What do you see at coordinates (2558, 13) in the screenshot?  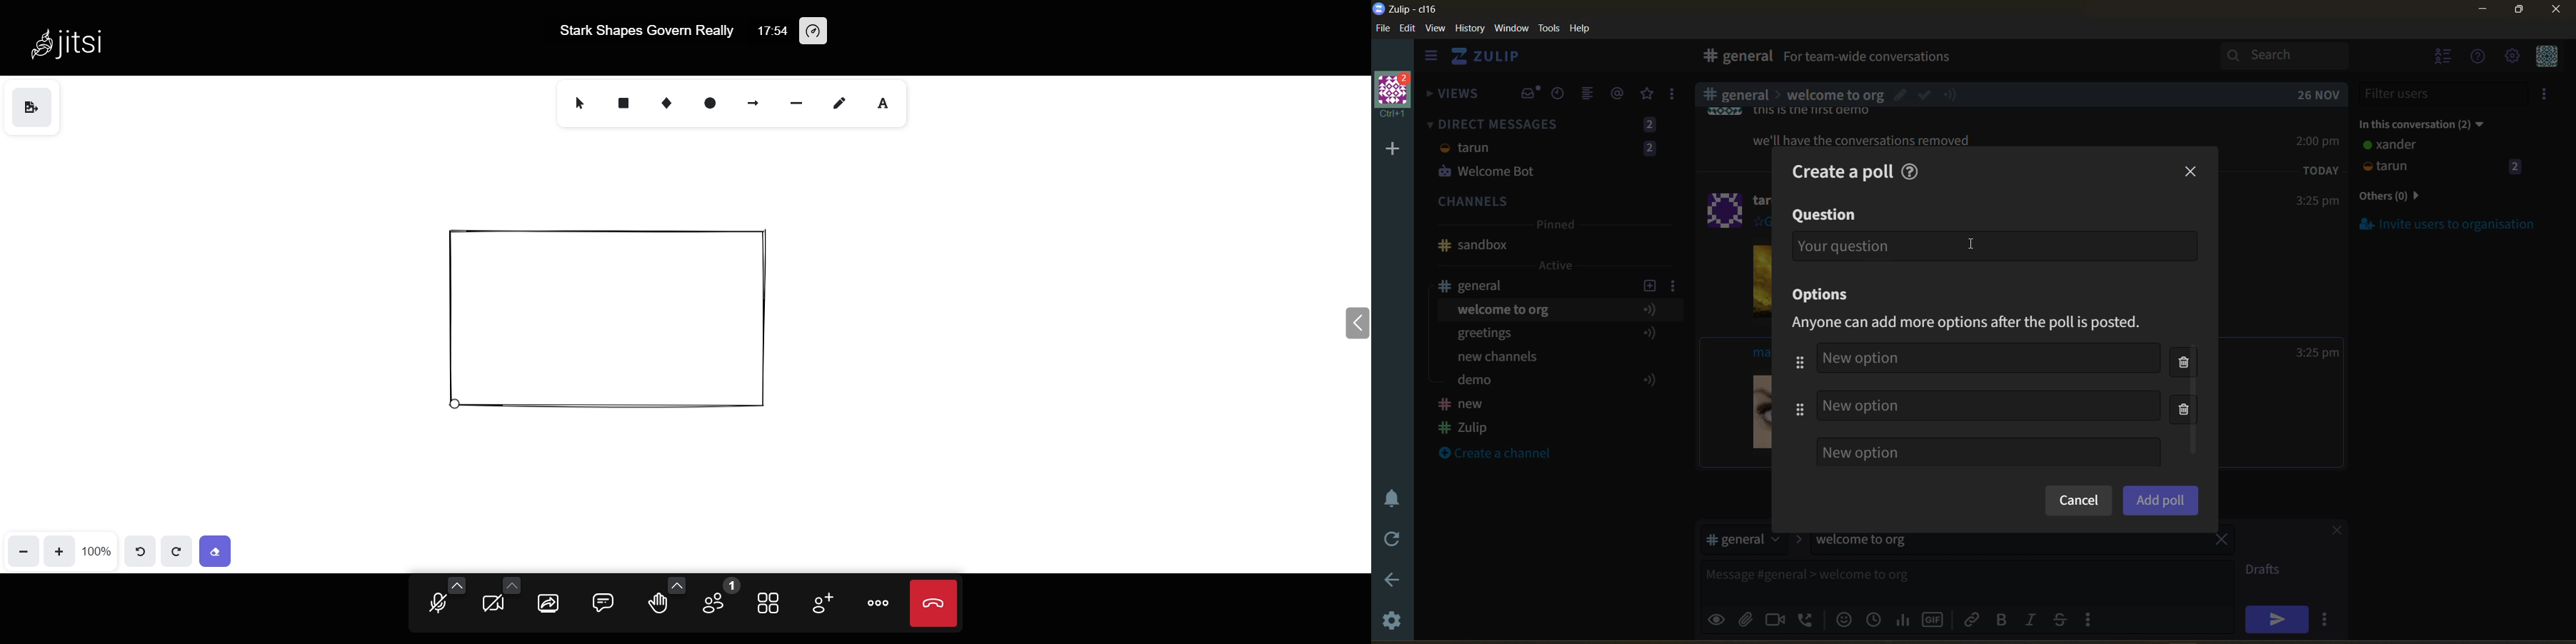 I see `close` at bounding box center [2558, 13].